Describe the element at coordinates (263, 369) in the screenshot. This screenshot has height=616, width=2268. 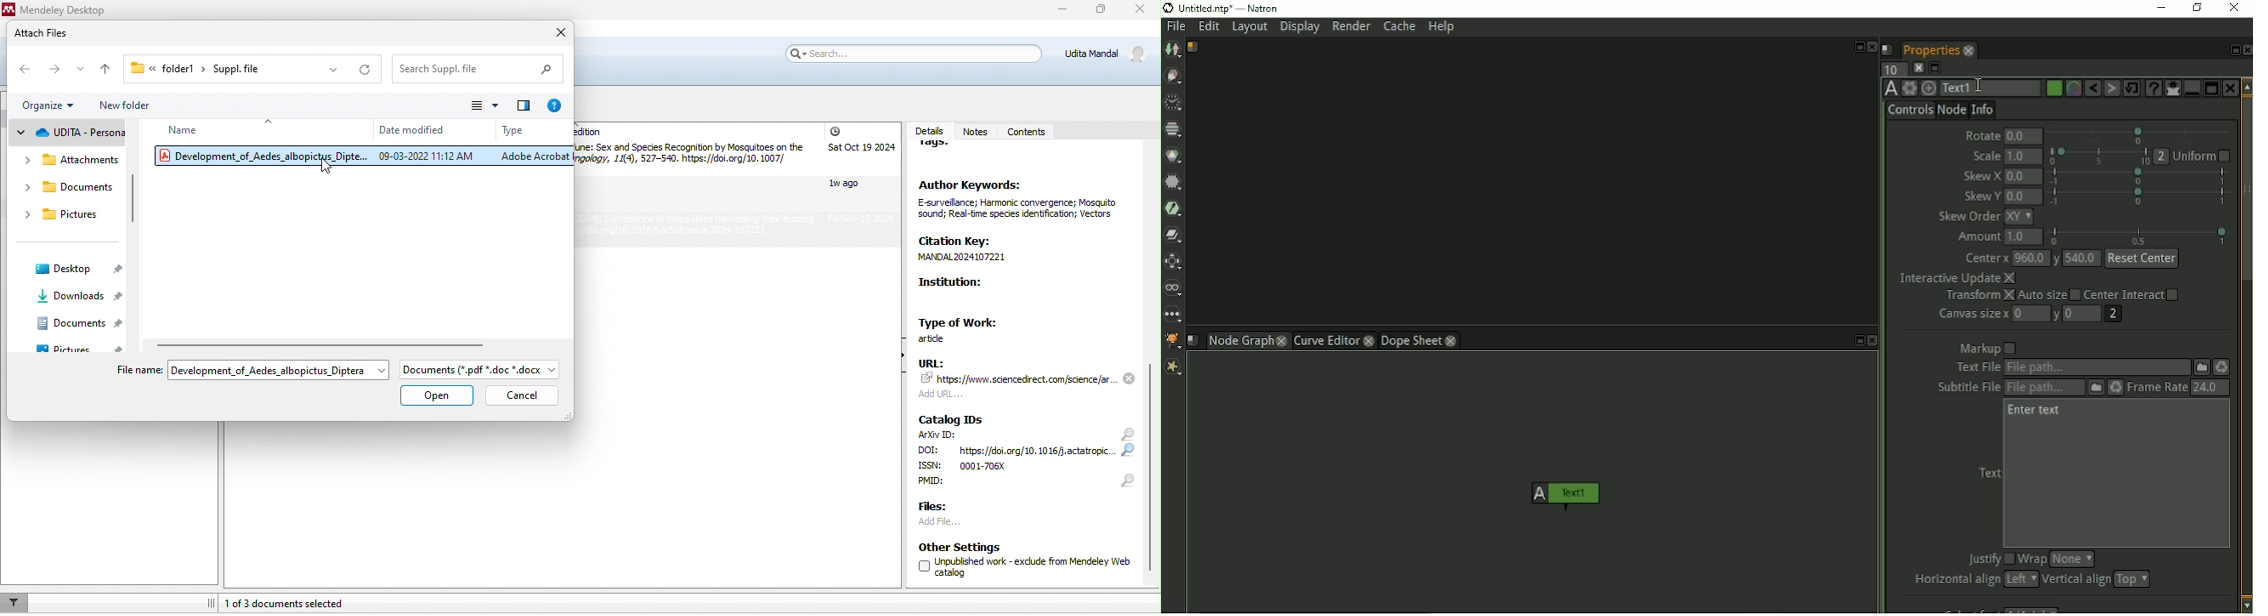
I see `file name appeared` at that location.